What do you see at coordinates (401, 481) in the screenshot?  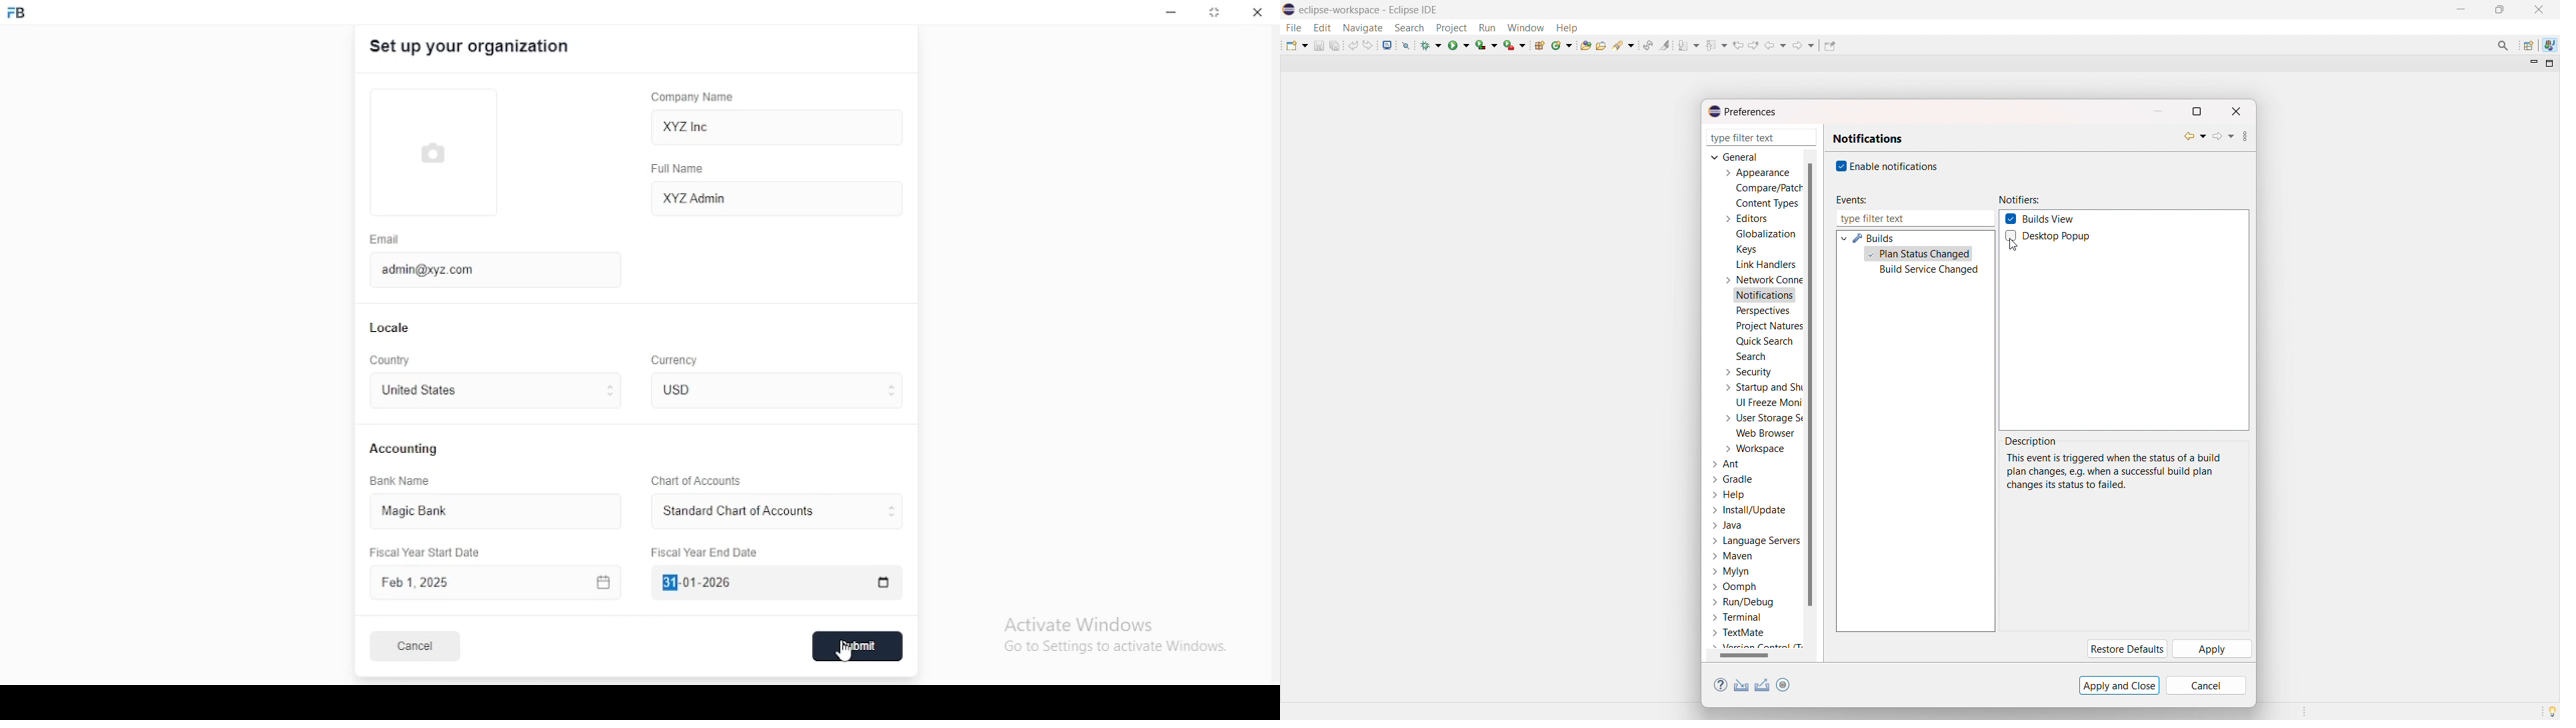 I see `bank name` at bounding box center [401, 481].